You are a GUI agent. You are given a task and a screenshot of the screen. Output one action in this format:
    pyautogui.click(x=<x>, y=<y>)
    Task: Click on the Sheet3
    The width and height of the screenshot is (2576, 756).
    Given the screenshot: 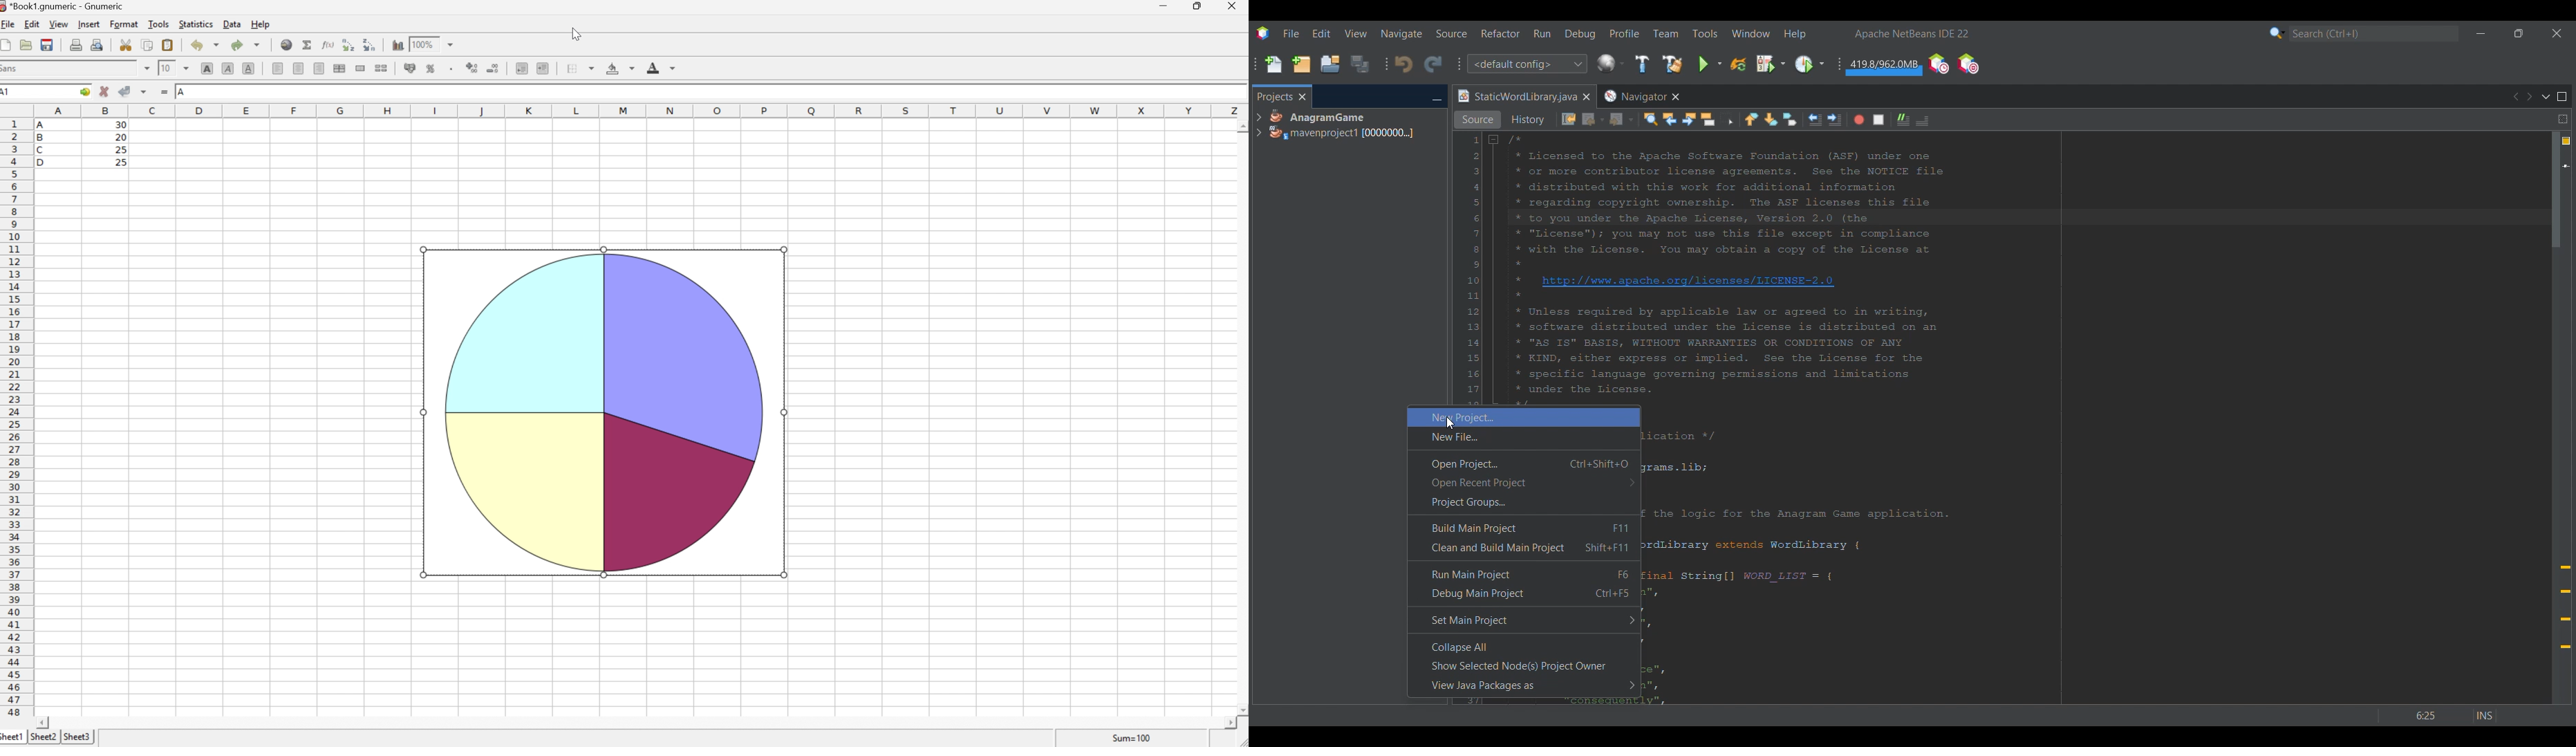 What is the action you would take?
    pyautogui.click(x=78, y=735)
    